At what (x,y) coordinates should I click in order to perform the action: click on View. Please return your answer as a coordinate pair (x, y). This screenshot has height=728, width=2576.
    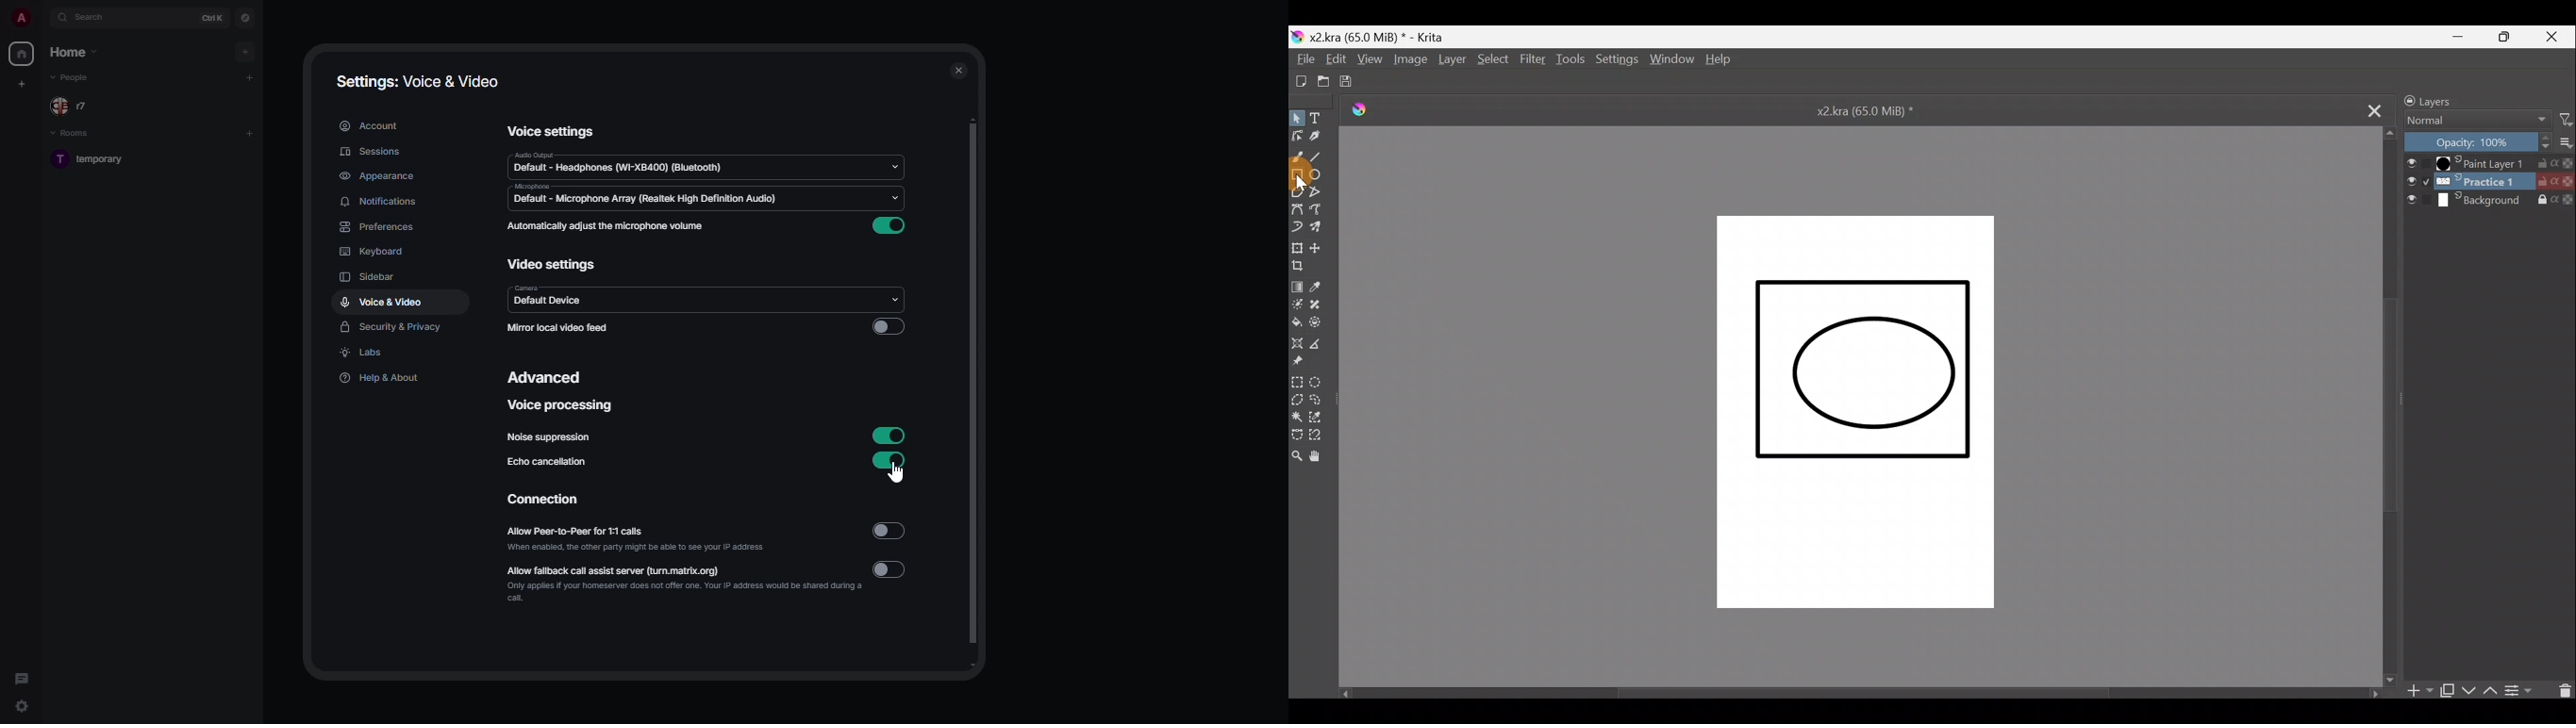
    Looking at the image, I should click on (1370, 60).